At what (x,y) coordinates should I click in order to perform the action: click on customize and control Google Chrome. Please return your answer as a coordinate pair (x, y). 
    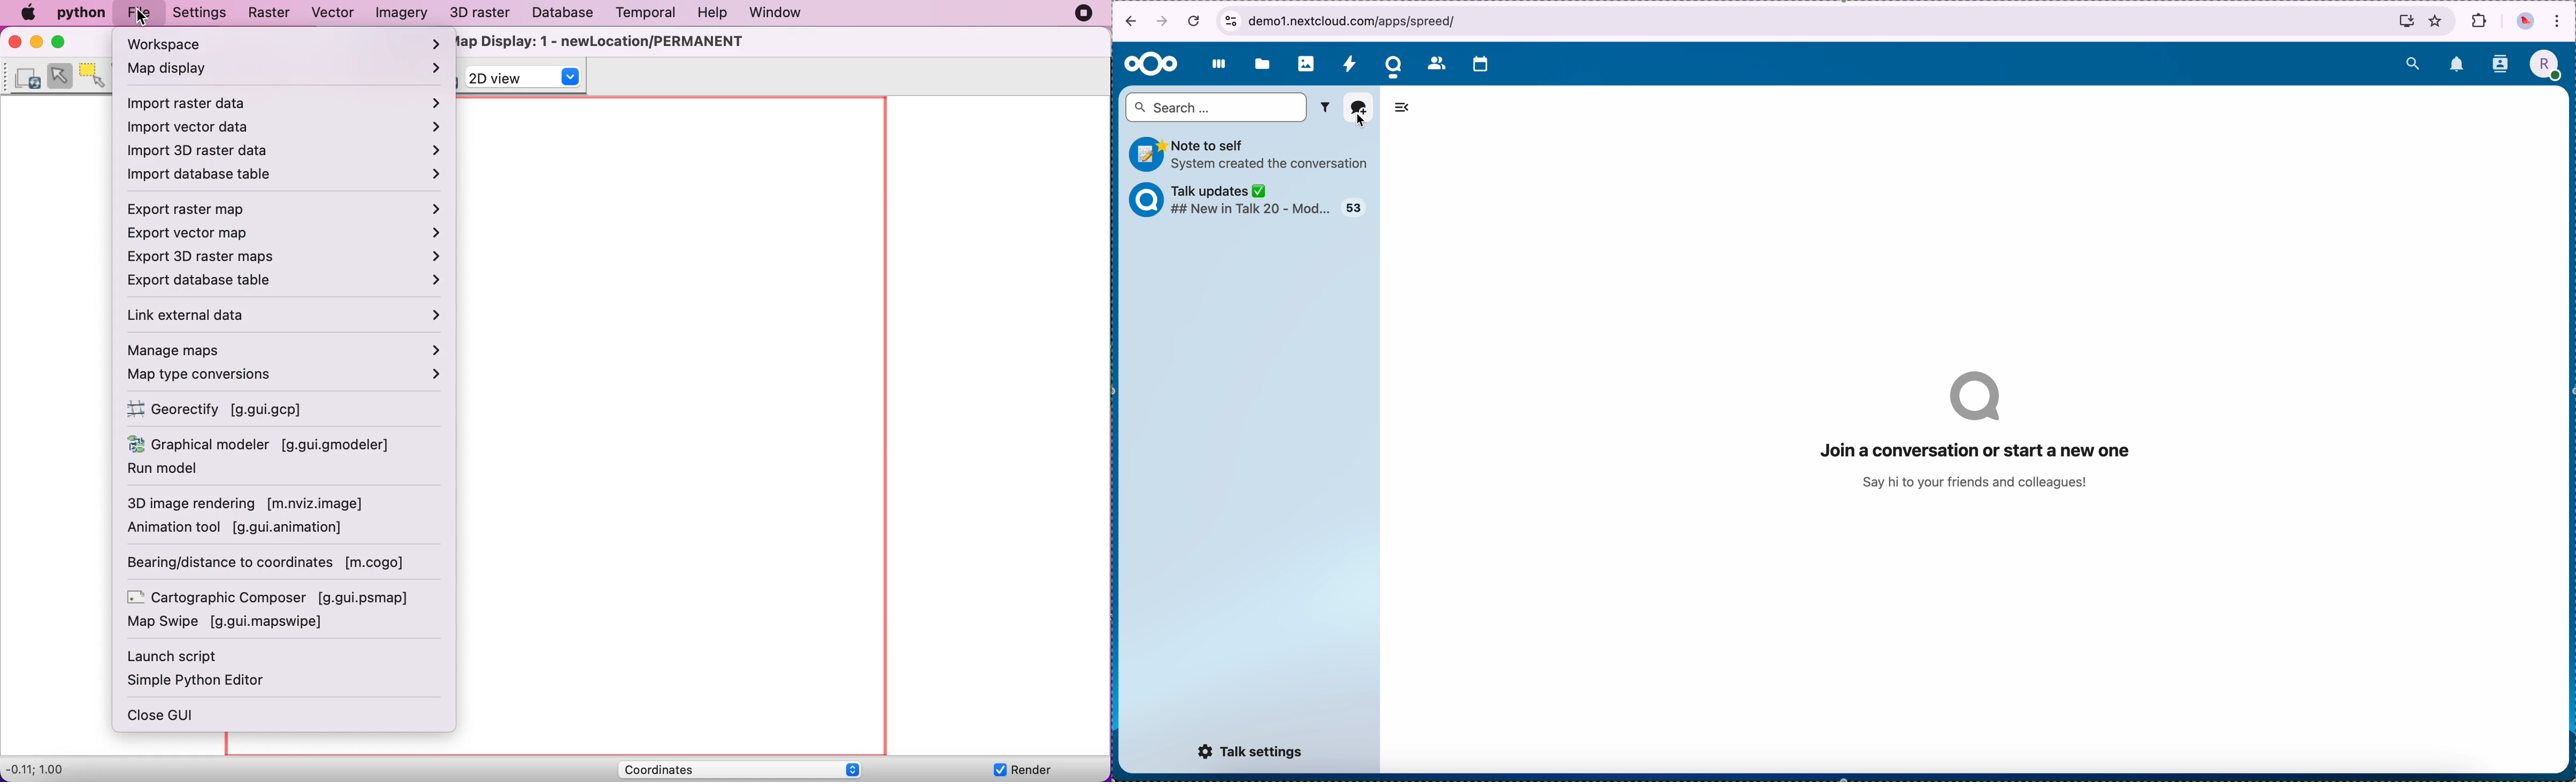
    Looking at the image, I should click on (2558, 24).